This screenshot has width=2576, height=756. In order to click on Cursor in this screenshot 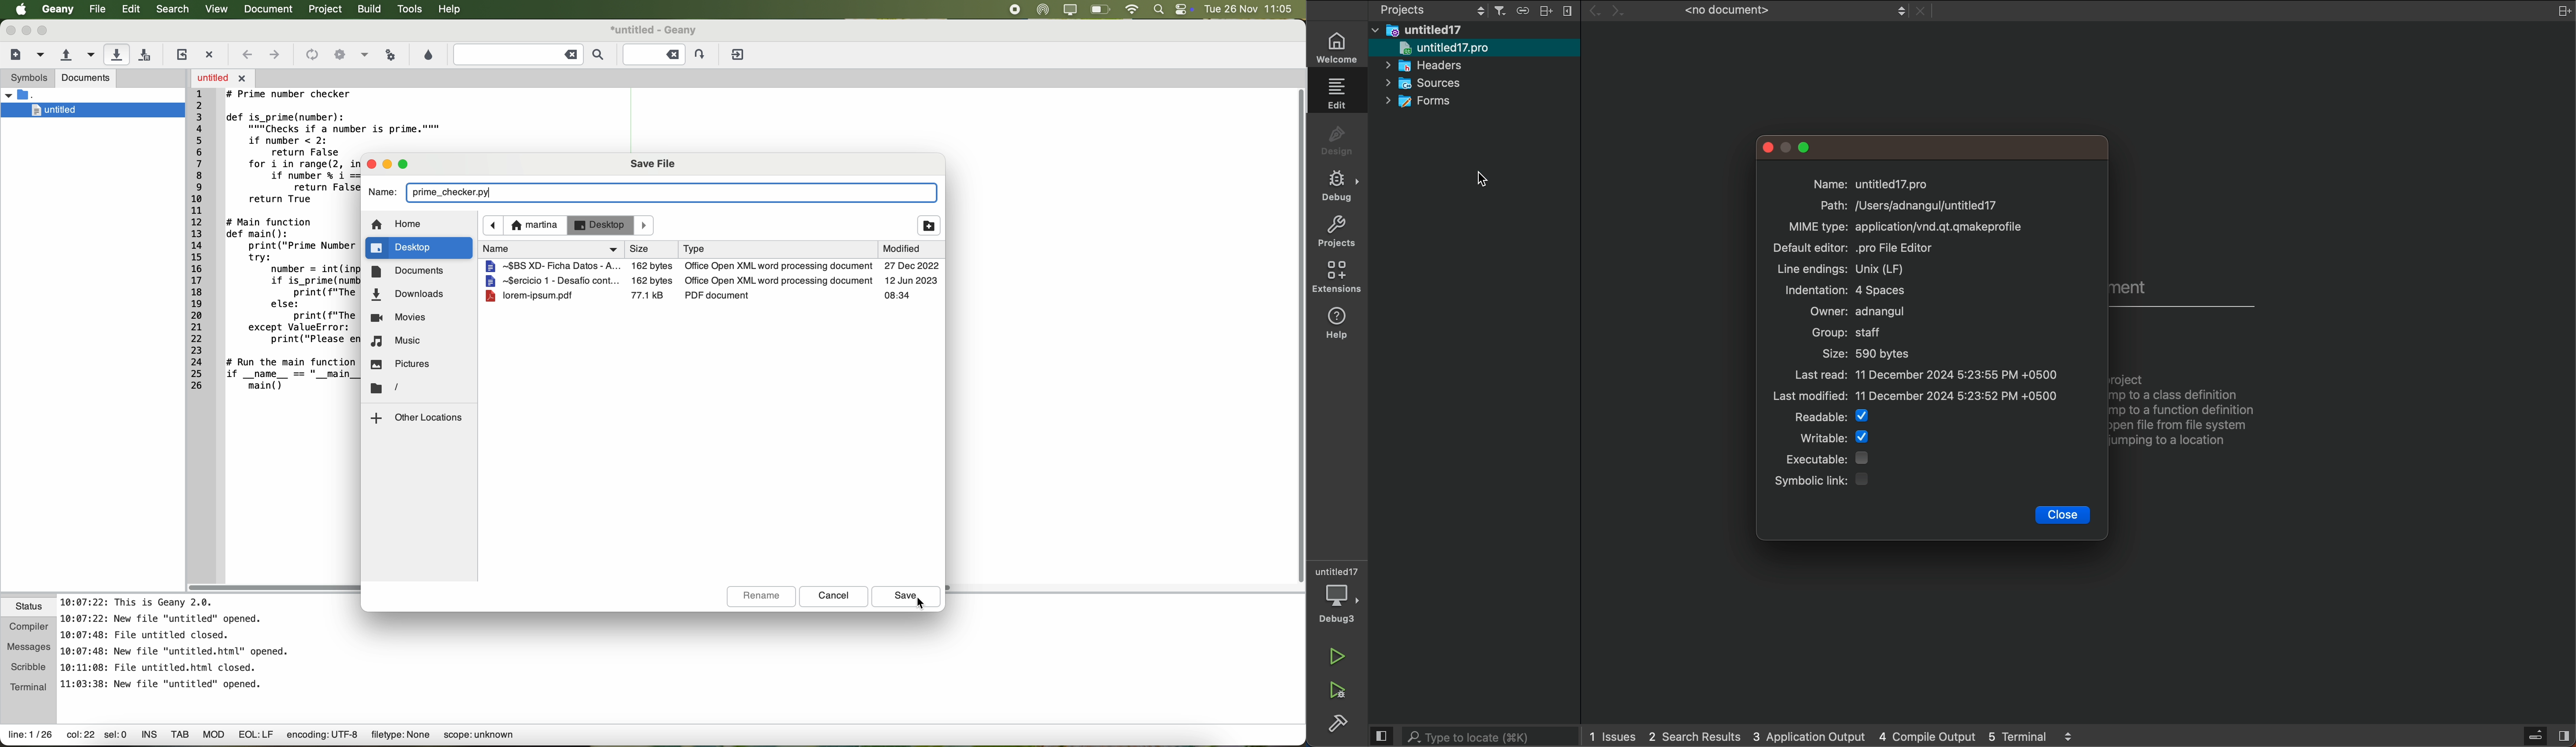, I will do `click(1484, 180)`.